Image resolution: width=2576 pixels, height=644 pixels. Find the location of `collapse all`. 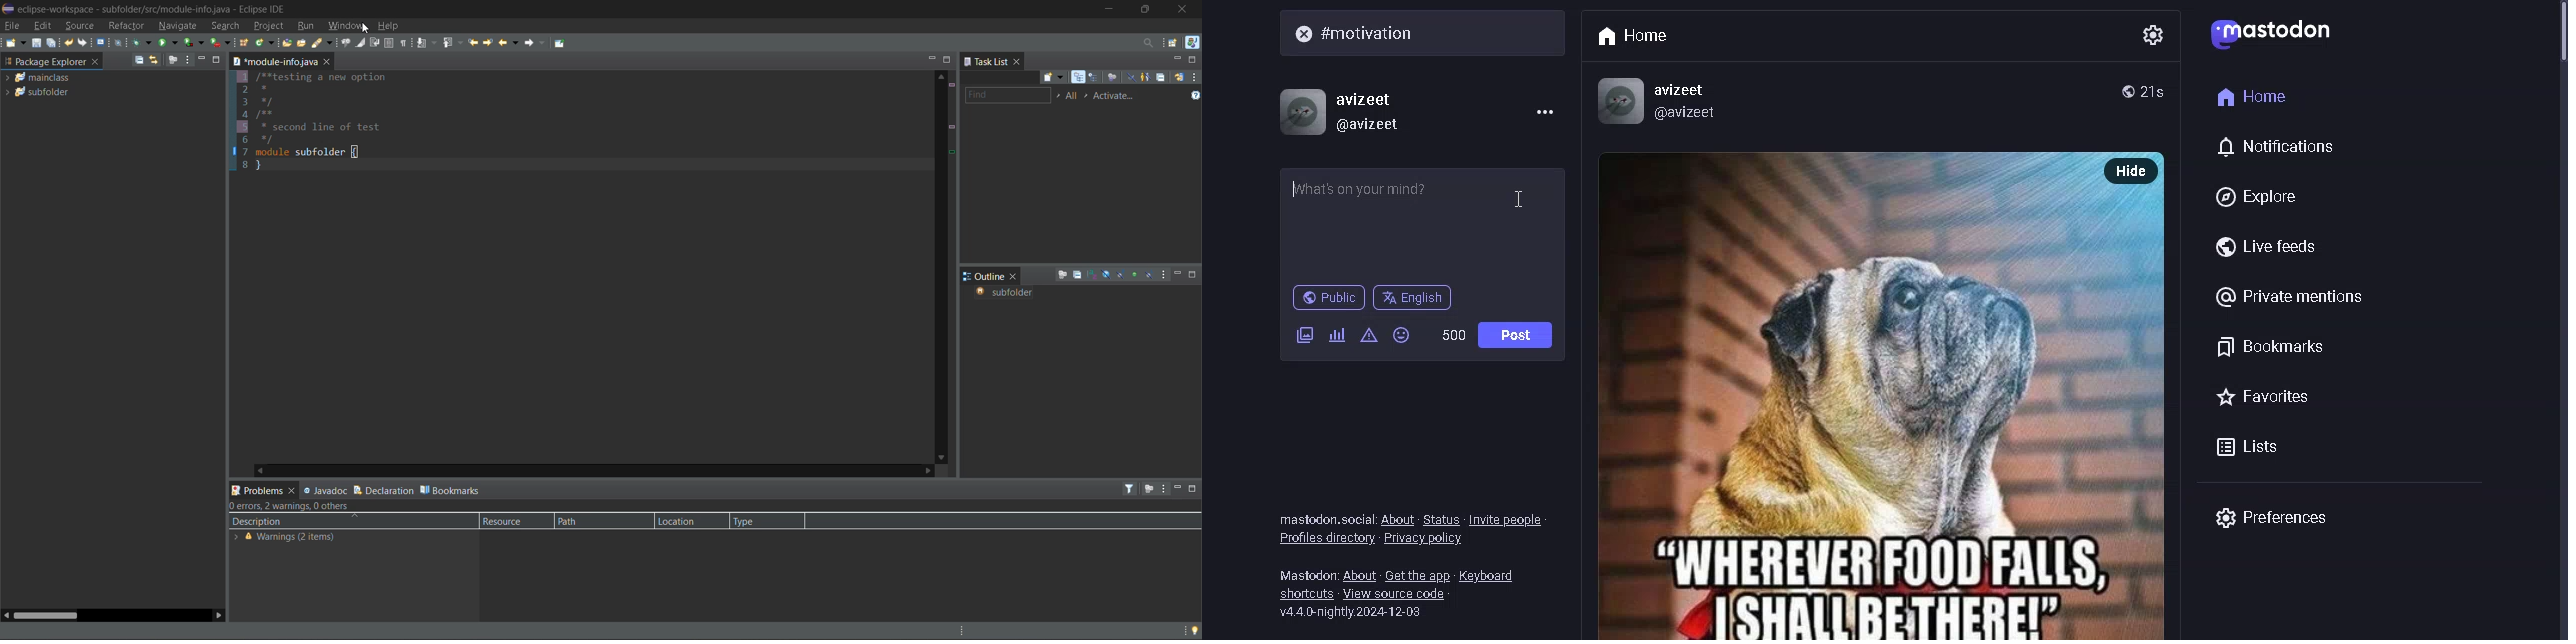

collapse all is located at coordinates (136, 59).